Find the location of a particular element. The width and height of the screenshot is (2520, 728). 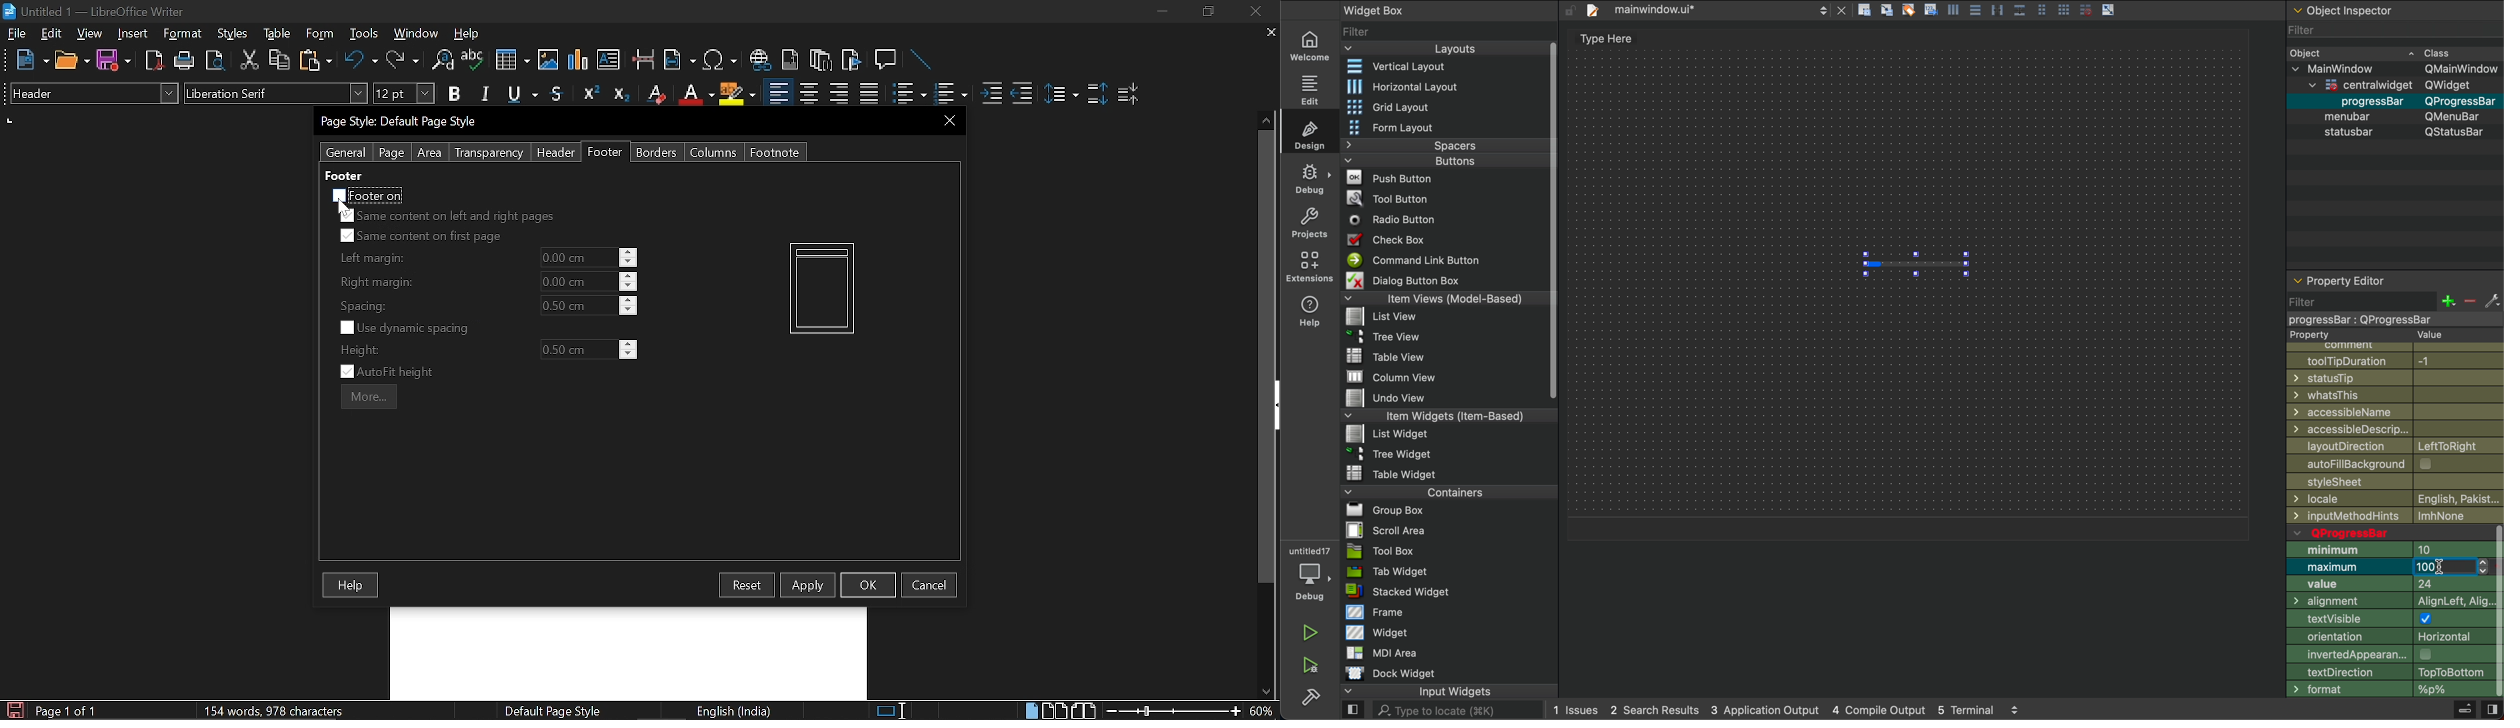

locale is located at coordinates (2395, 499).